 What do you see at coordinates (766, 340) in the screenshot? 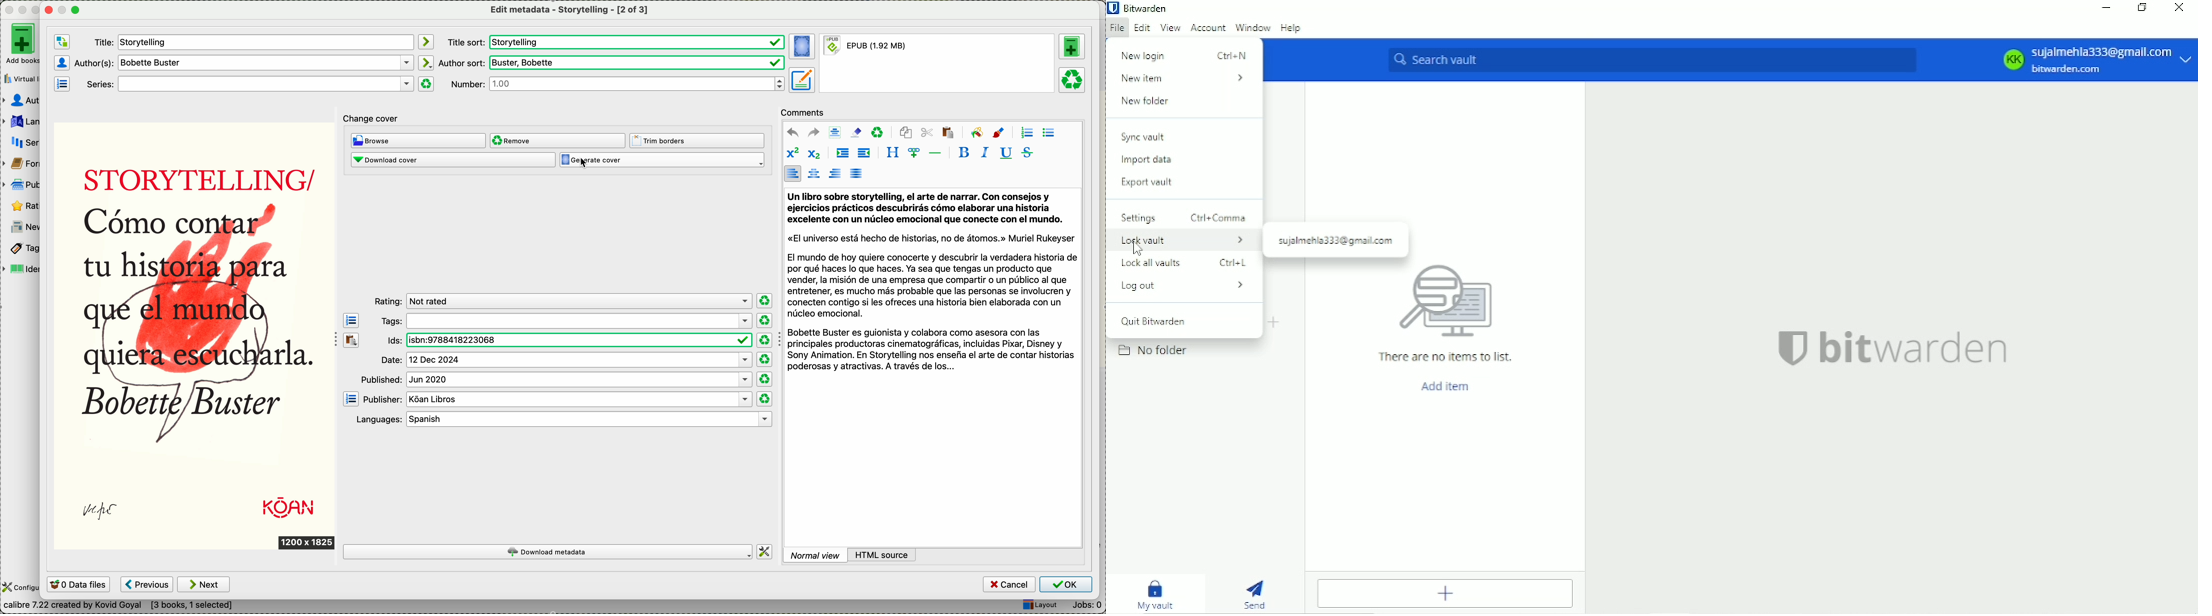
I see `clear date` at bounding box center [766, 340].